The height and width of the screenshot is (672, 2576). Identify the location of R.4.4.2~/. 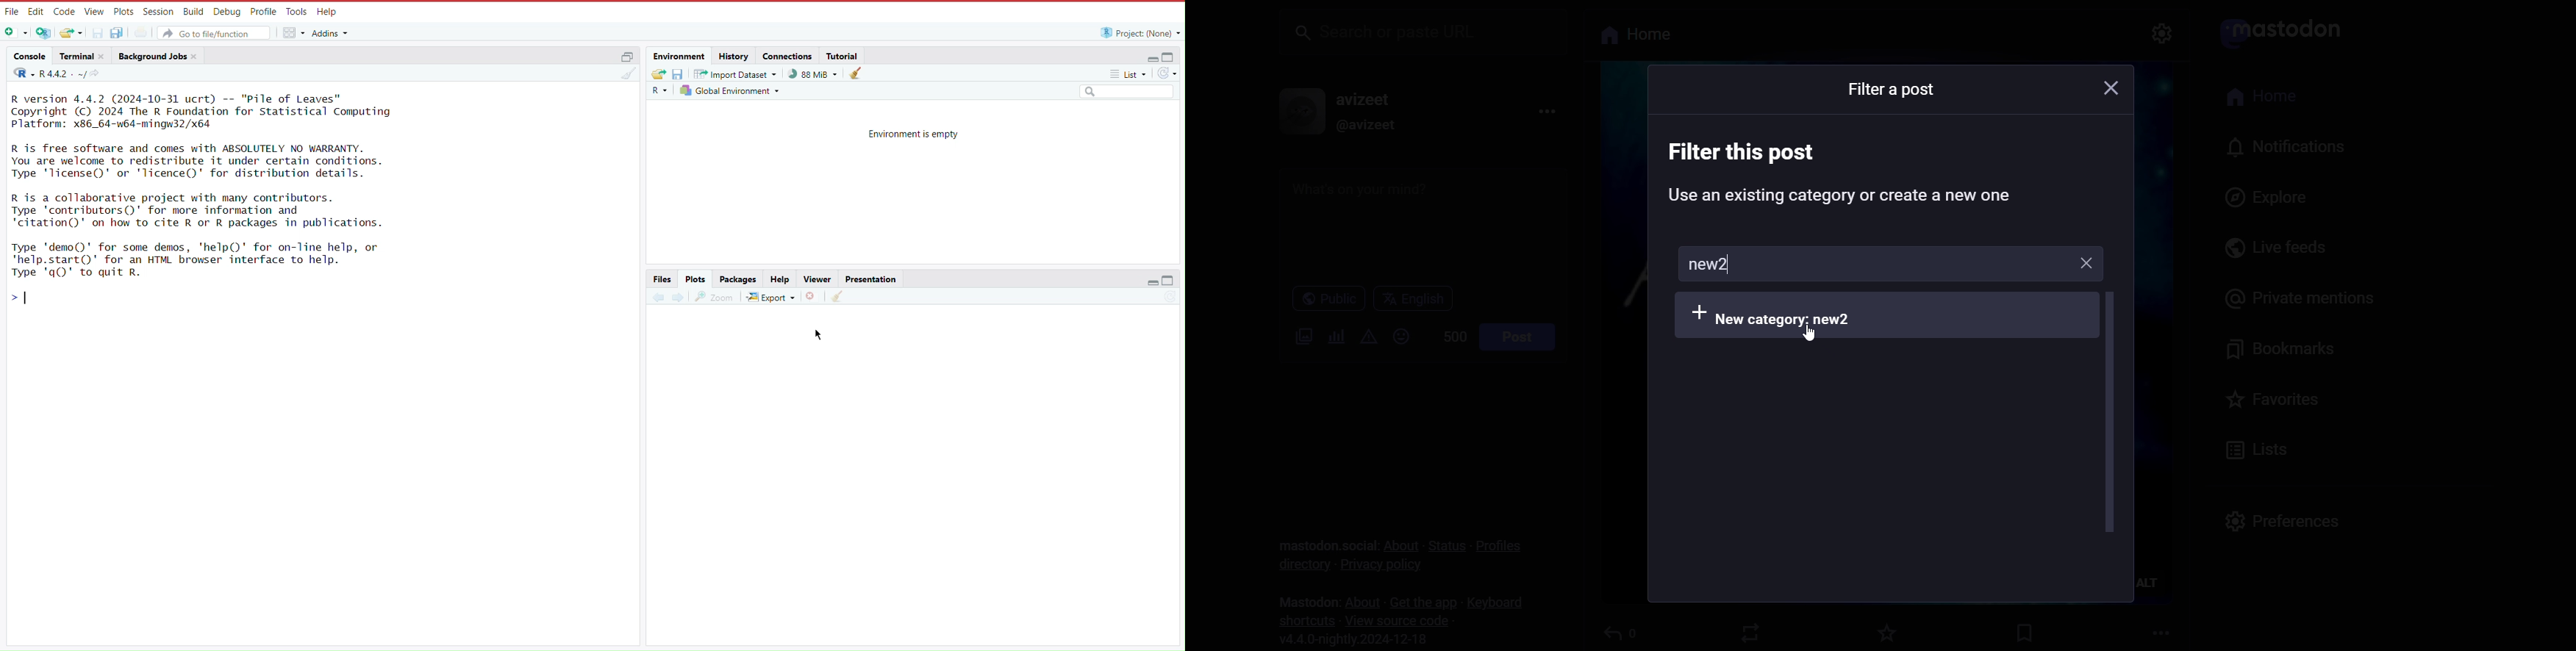
(63, 74).